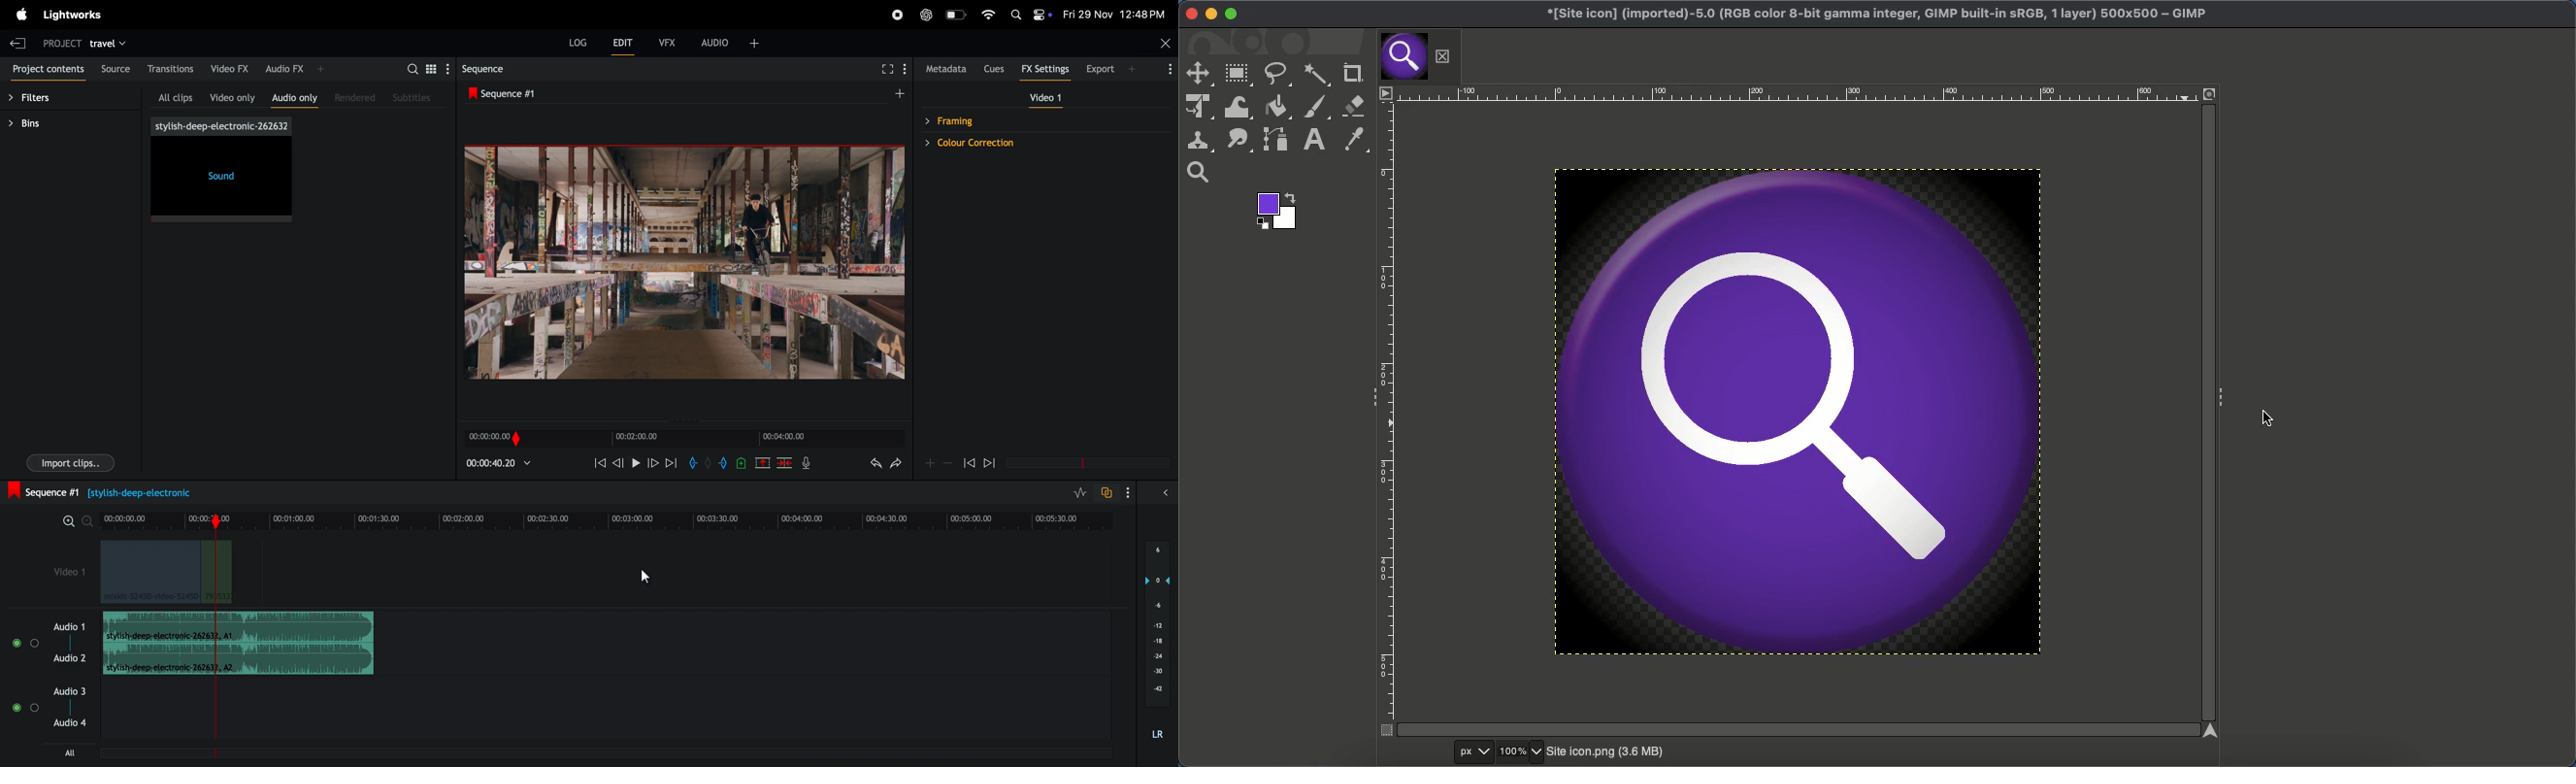 This screenshot has height=784, width=2576. I want to click on Crop, so click(1350, 74).